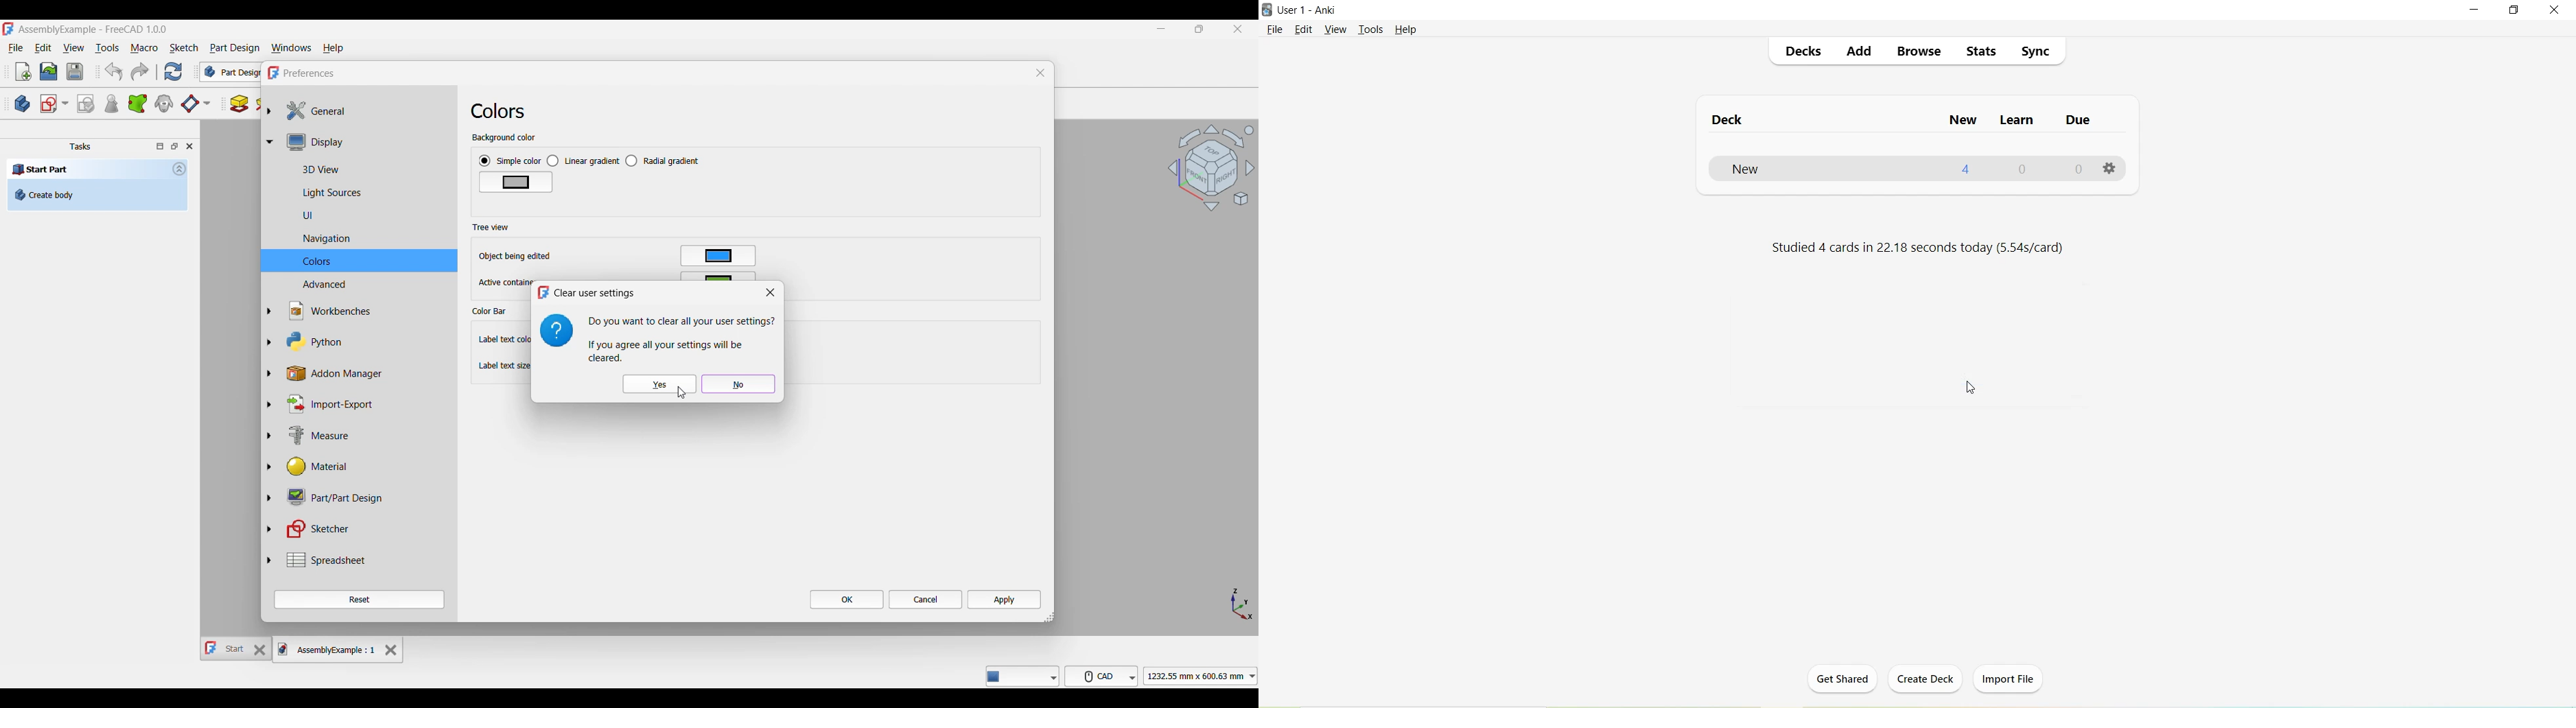 The height and width of the screenshot is (728, 2576). What do you see at coordinates (43, 47) in the screenshot?
I see `Edit menu` at bounding box center [43, 47].